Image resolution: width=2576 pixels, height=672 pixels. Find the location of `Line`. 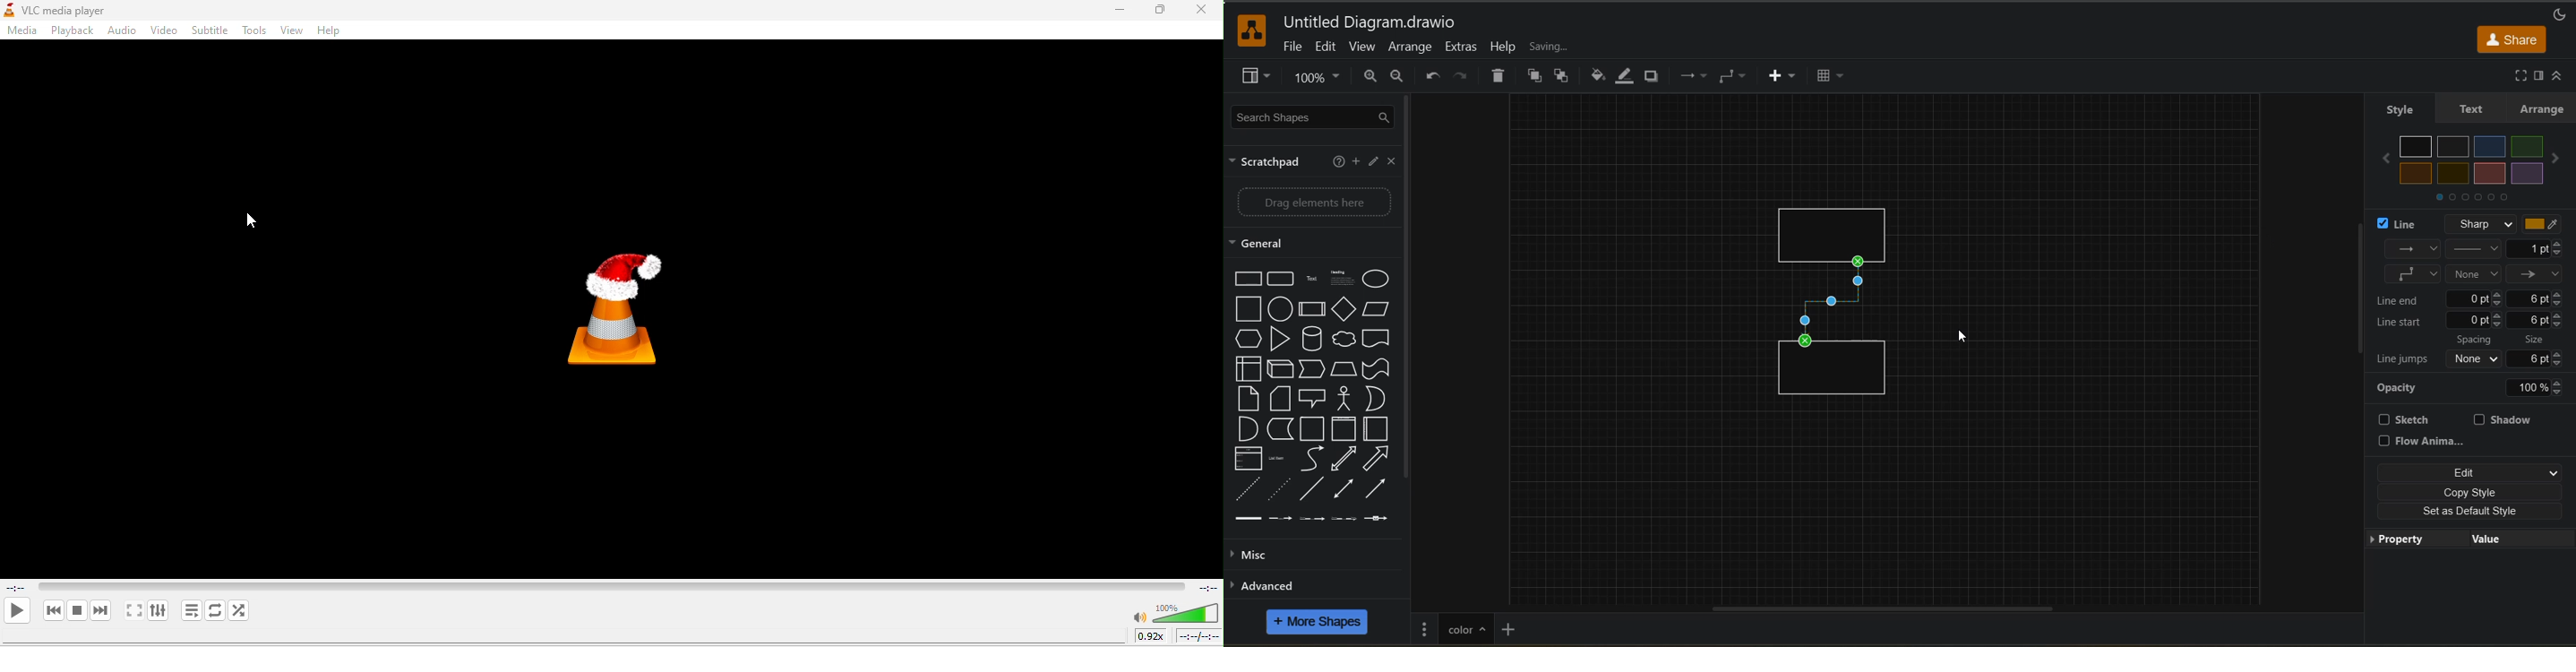

Line is located at coordinates (2403, 225).